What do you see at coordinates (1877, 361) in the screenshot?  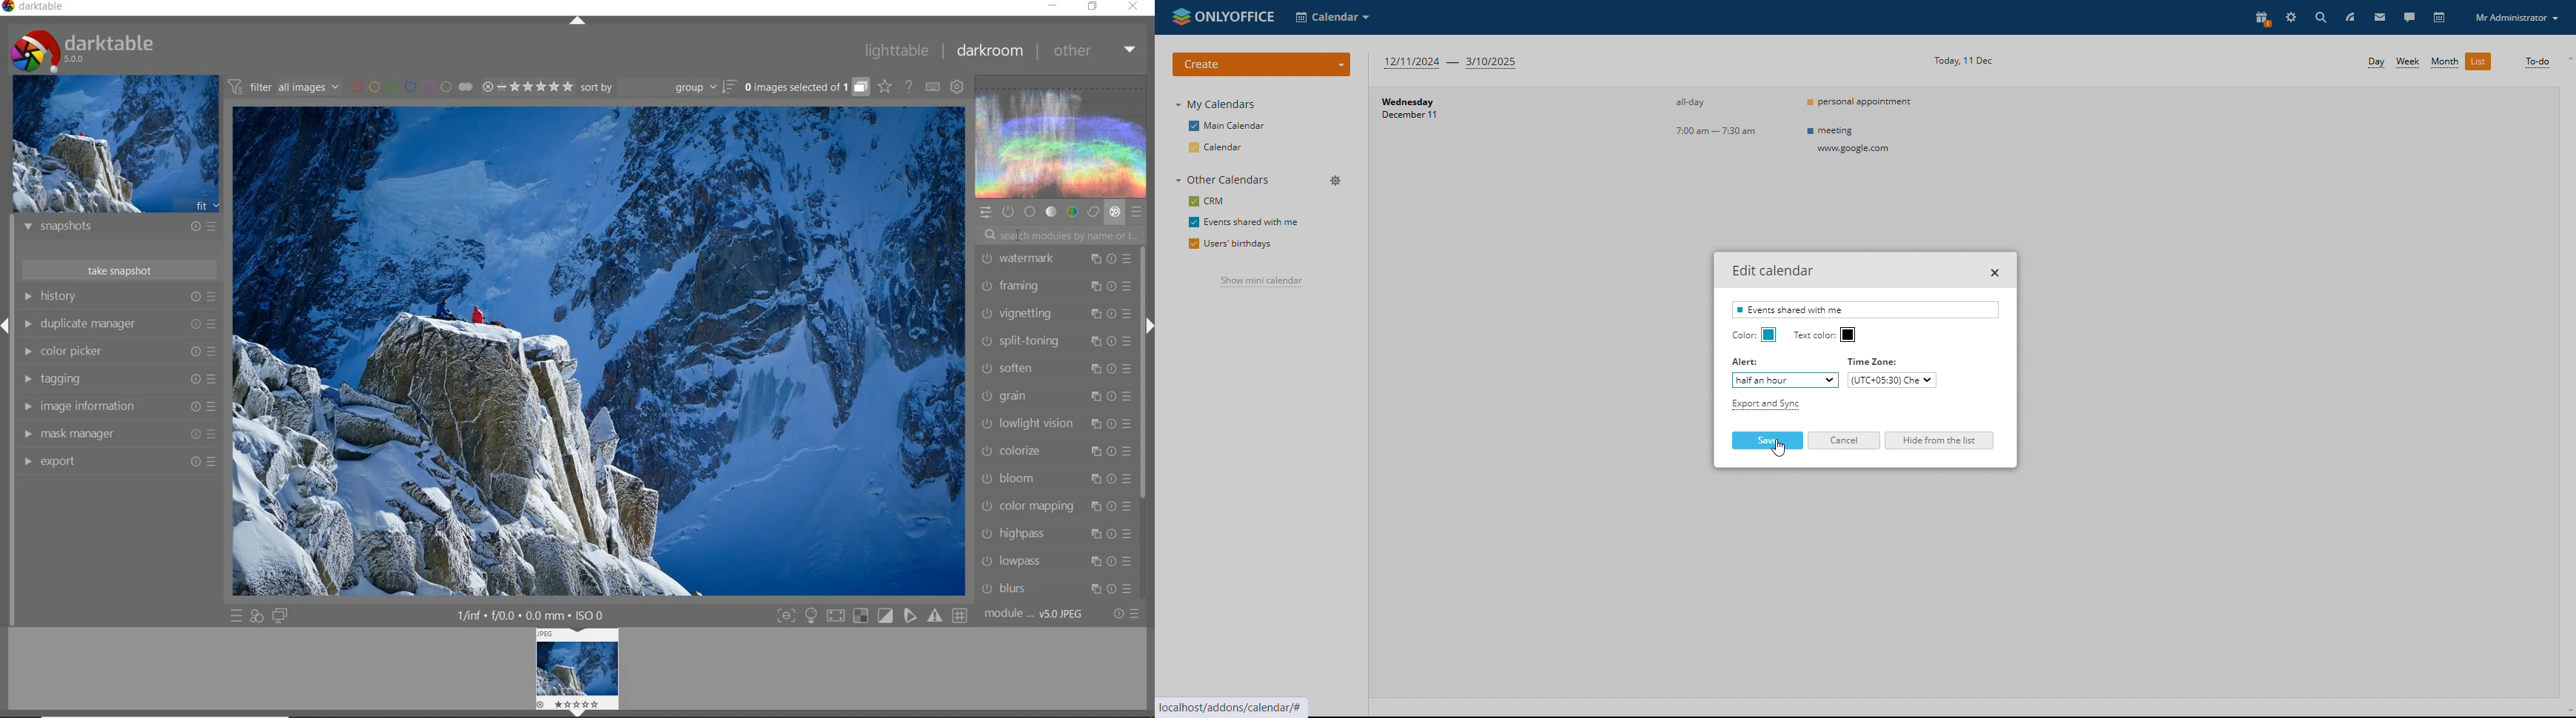 I see `timezone` at bounding box center [1877, 361].